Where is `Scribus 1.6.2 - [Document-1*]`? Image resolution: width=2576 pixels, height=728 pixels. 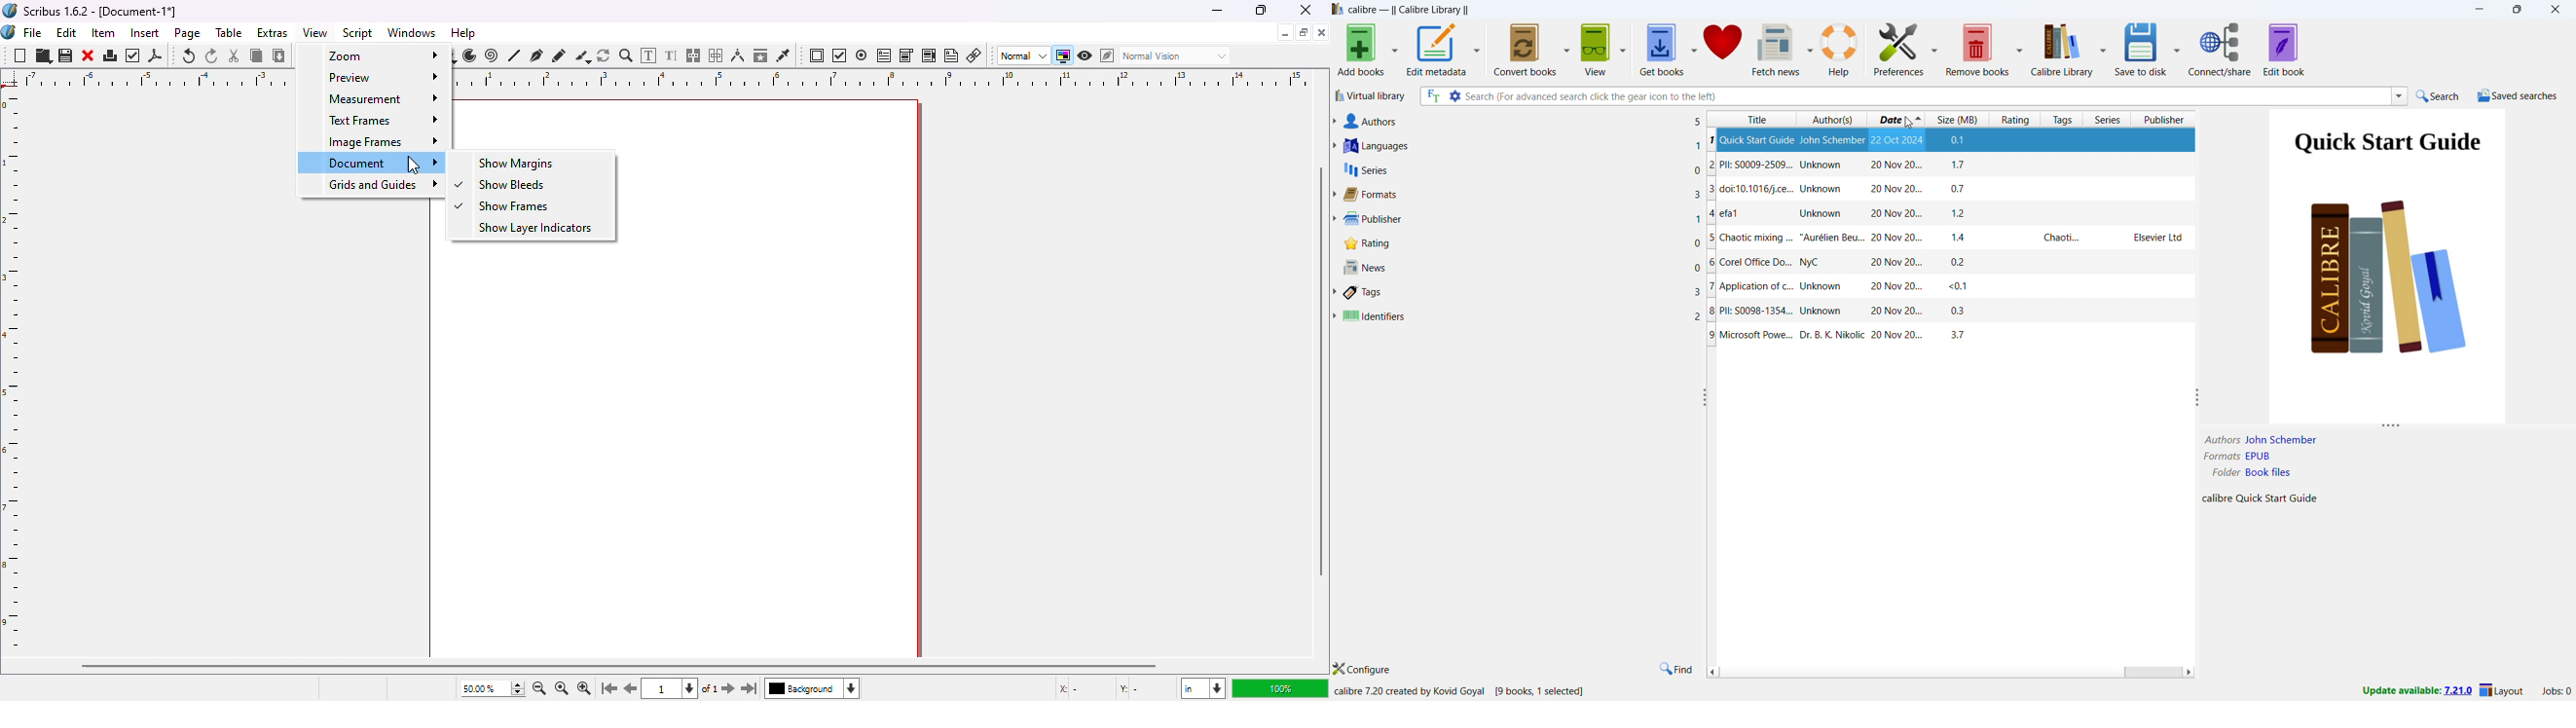
Scribus 1.6.2 - [Document-1*] is located at coordinates (101, 11).